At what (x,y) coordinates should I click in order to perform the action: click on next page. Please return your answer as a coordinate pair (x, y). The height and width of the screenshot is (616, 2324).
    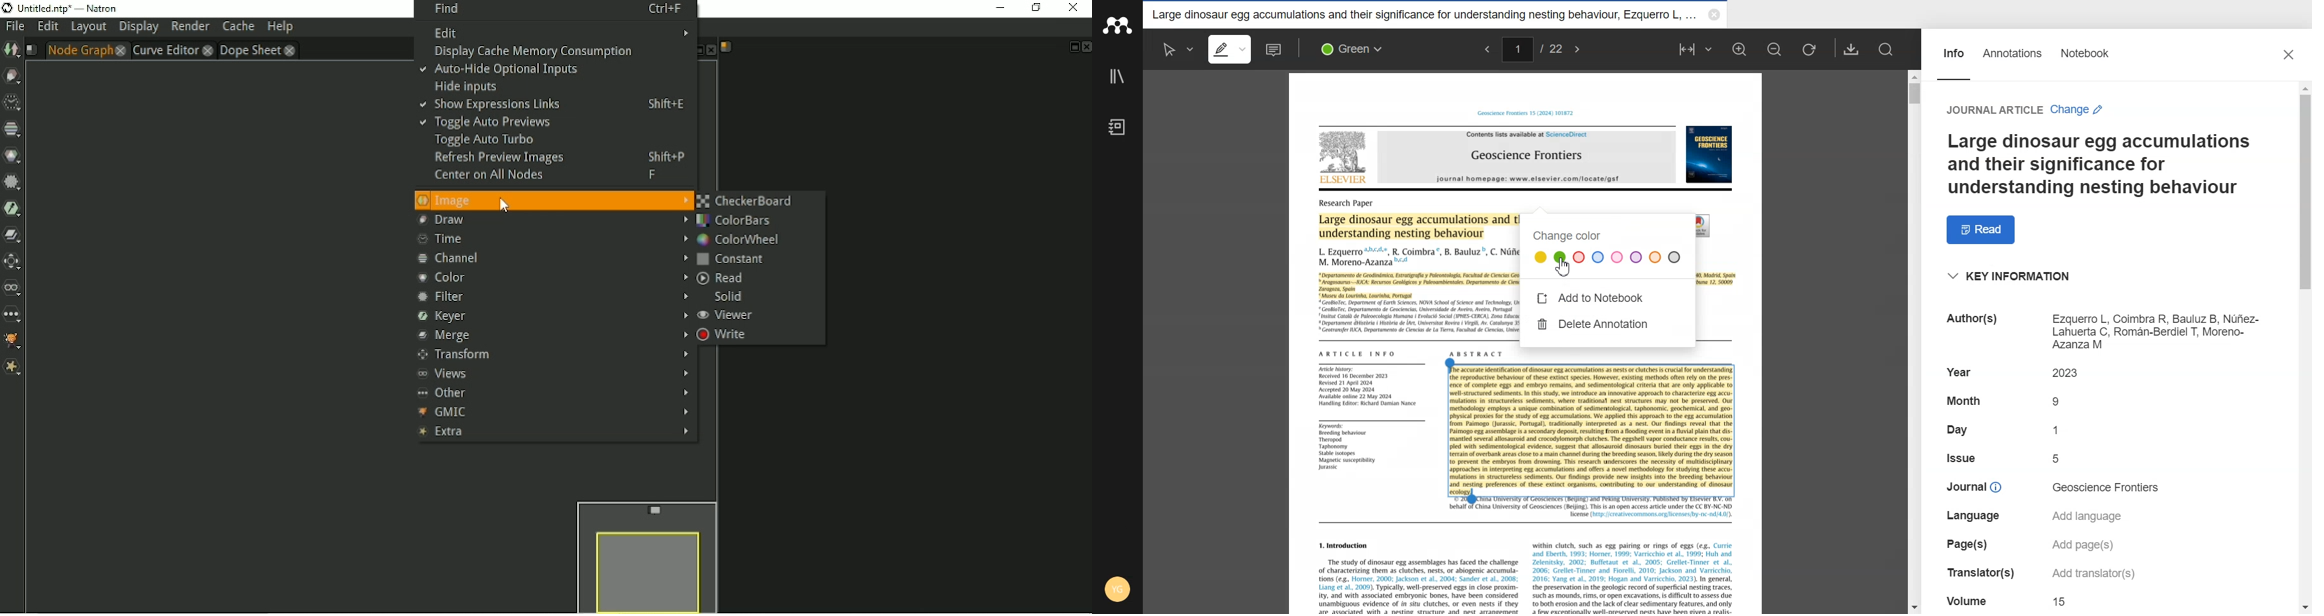
    Looking at the image, I should click on (1579, 48).